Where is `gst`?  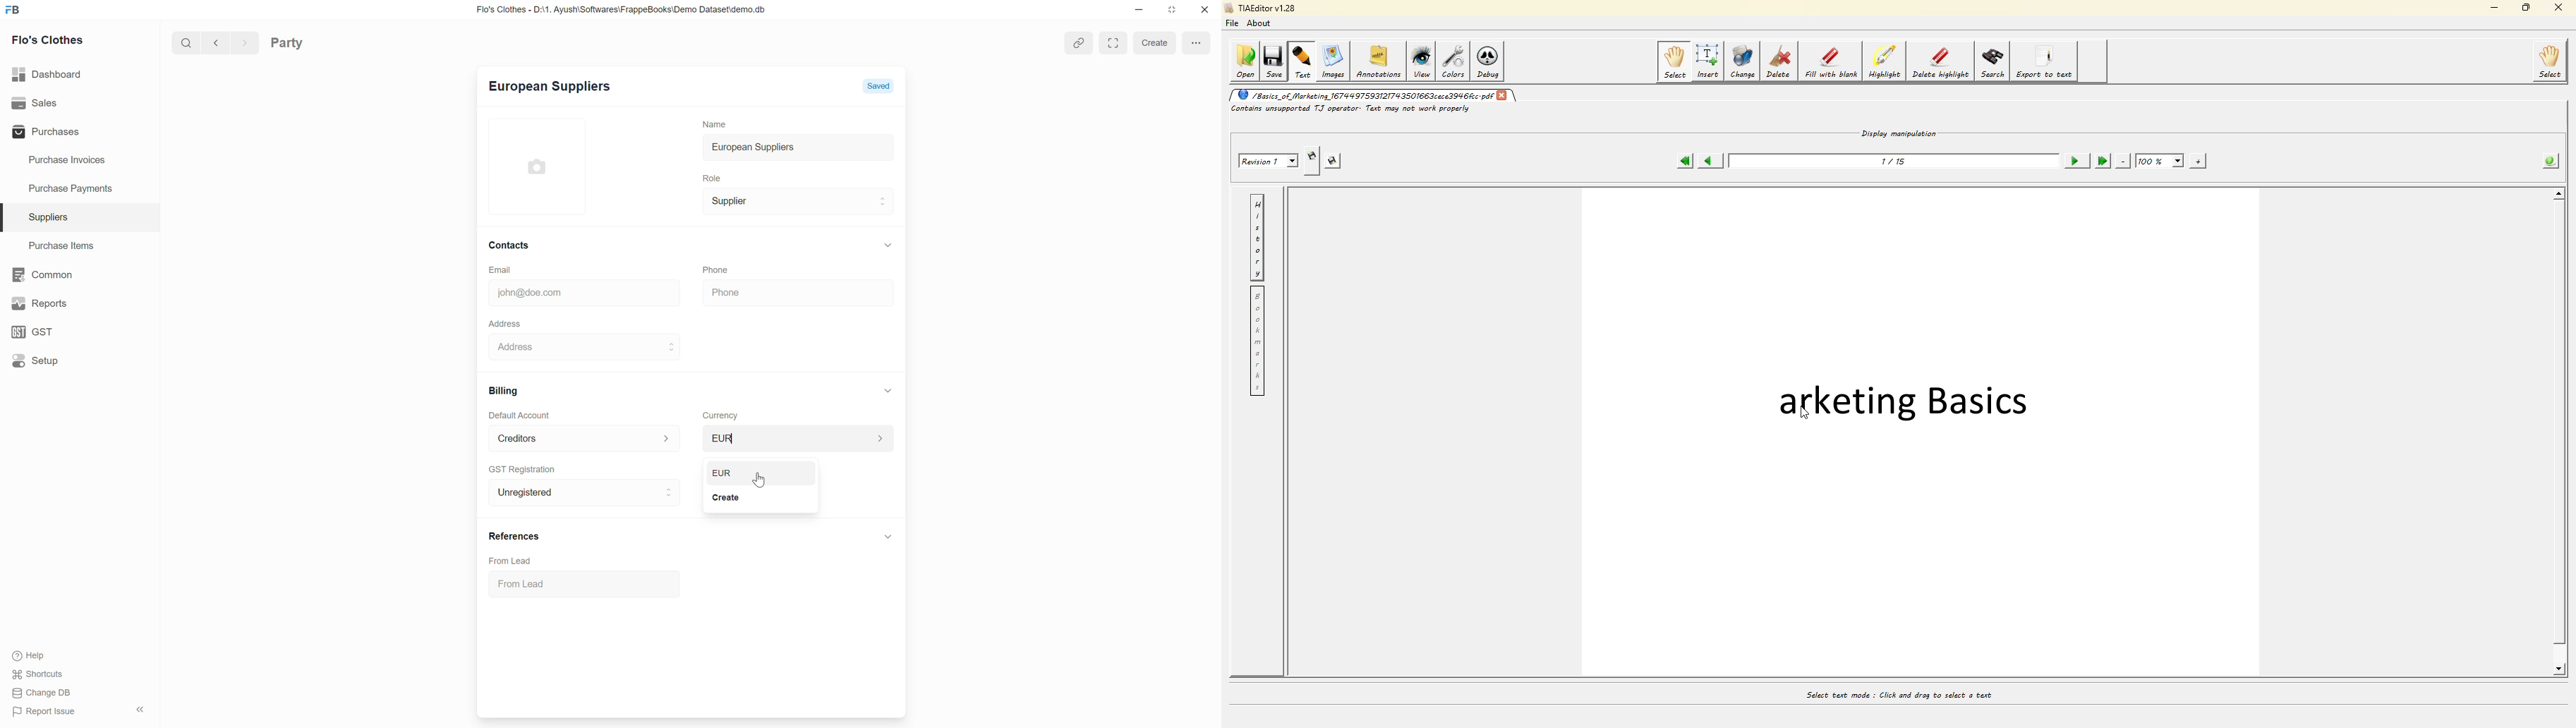
gst is located at coordinates (31, 332).